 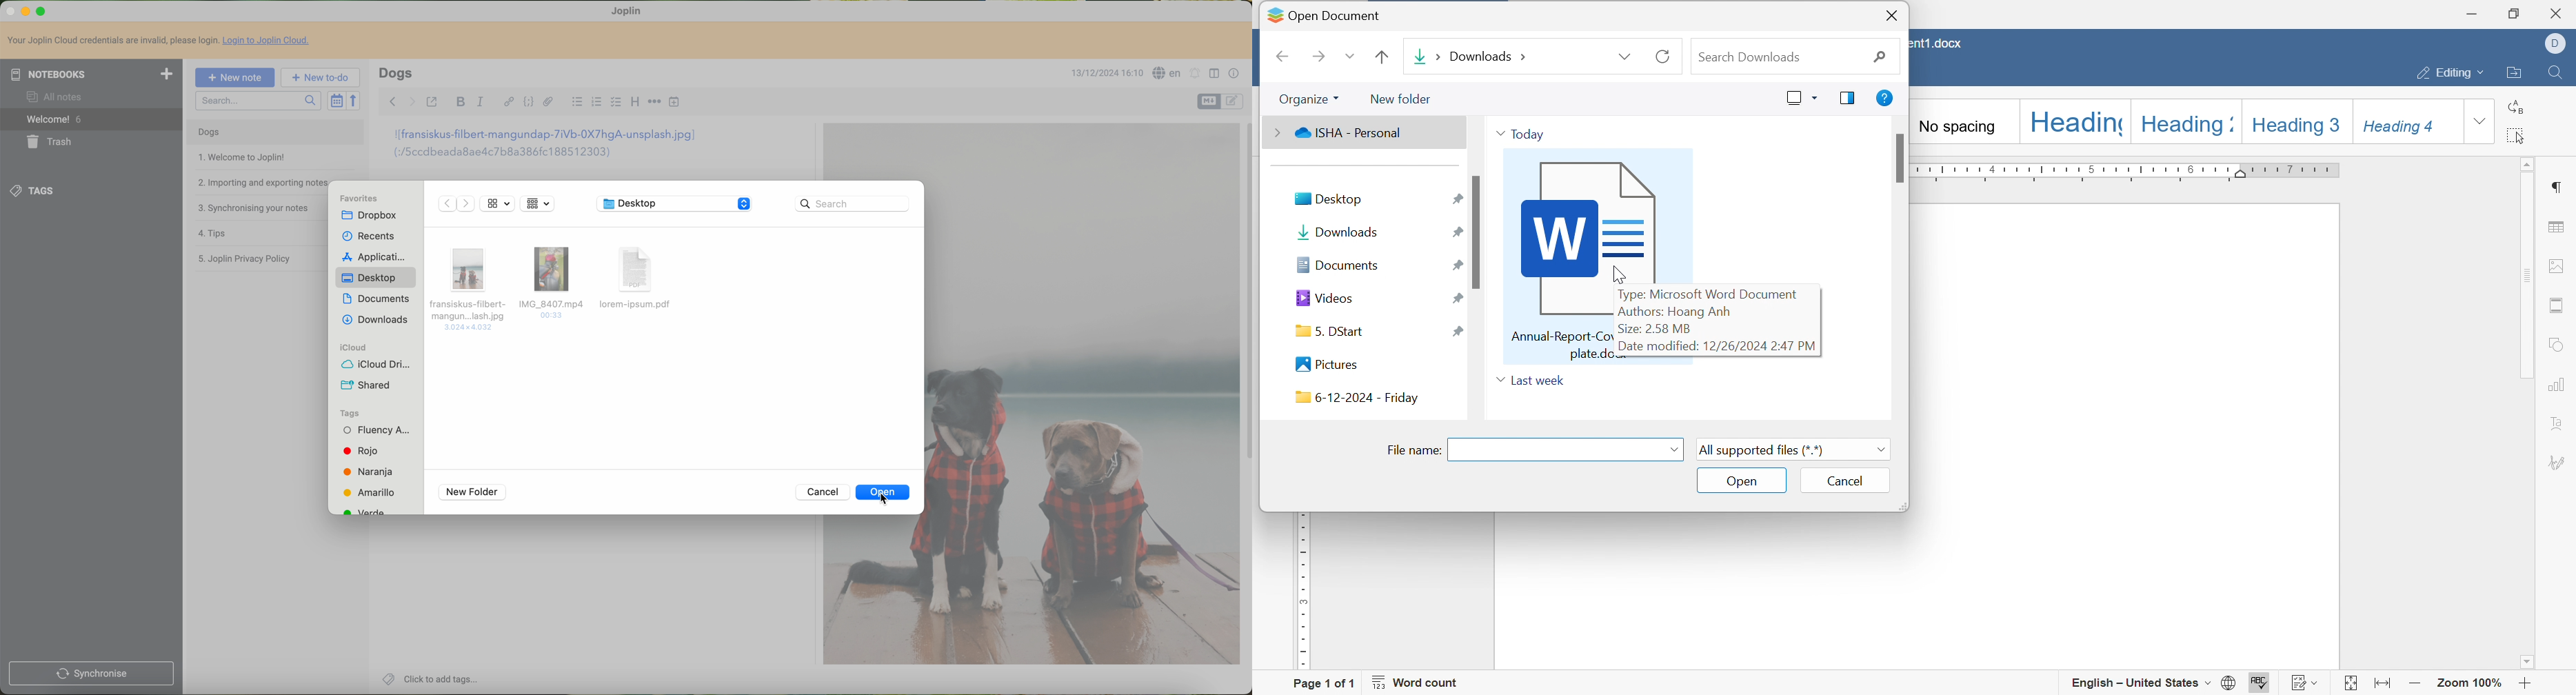 I want to click on reverse sort order, so click(x=356, y=101).